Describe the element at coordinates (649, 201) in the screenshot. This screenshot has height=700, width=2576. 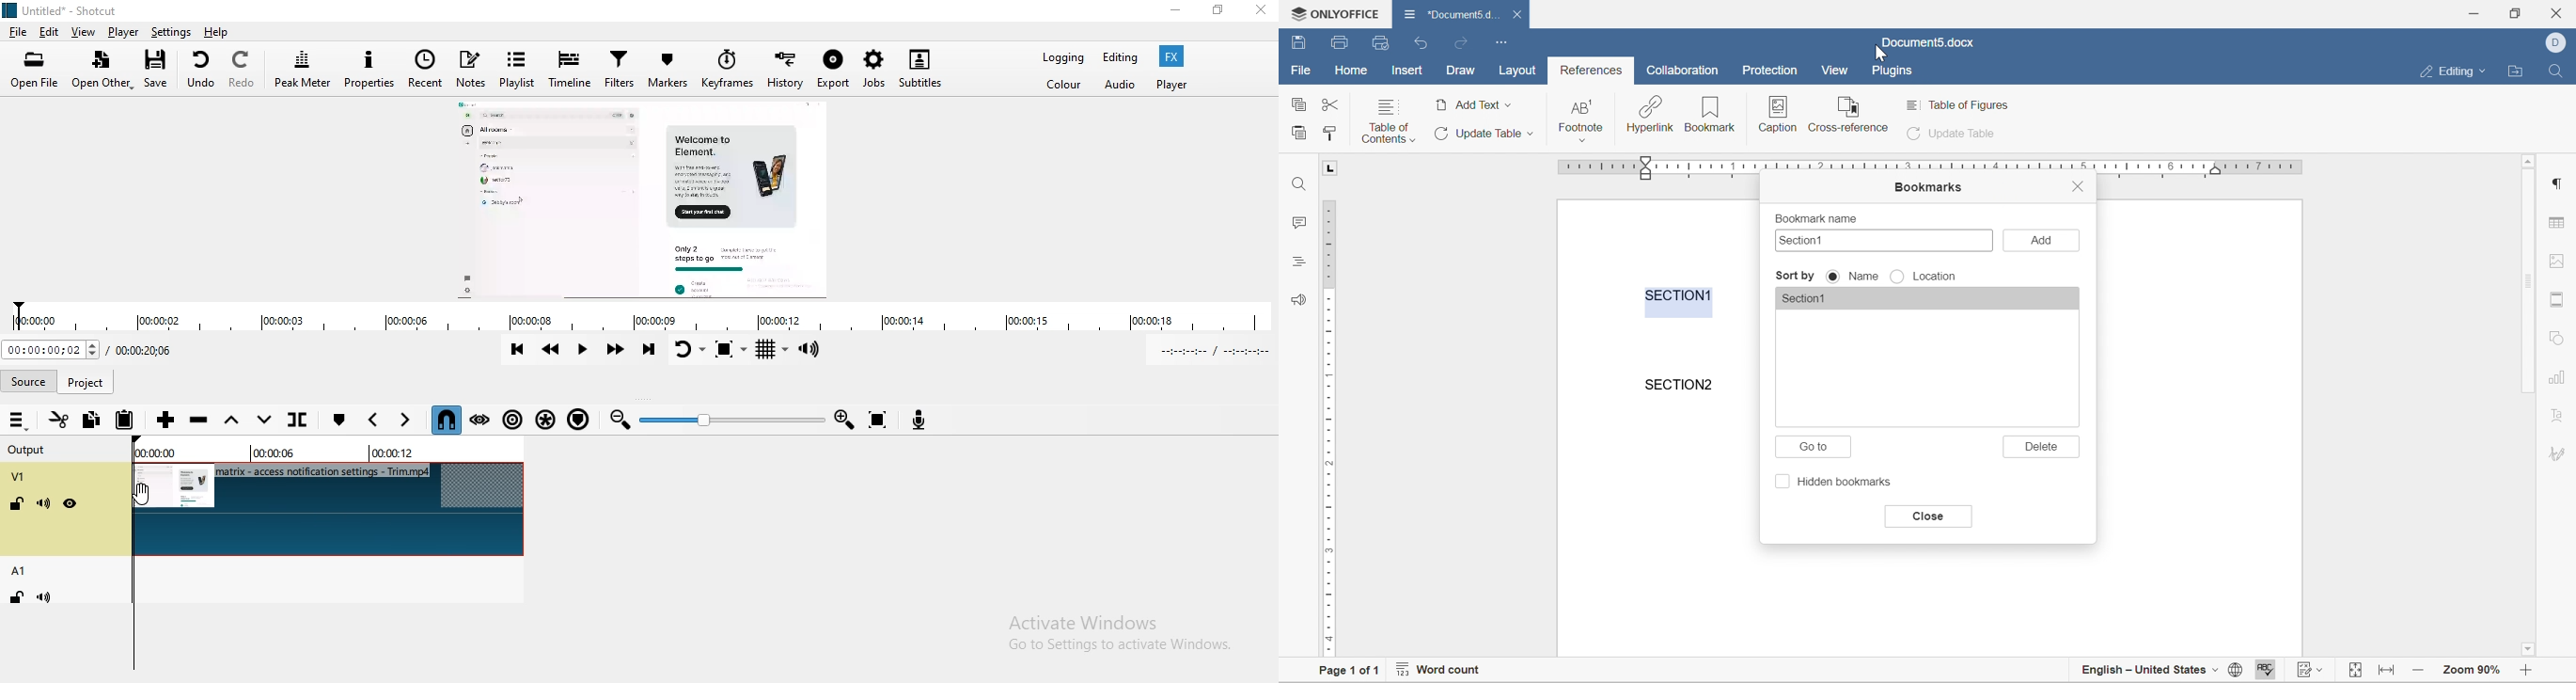
I see `Media view ` at that location.